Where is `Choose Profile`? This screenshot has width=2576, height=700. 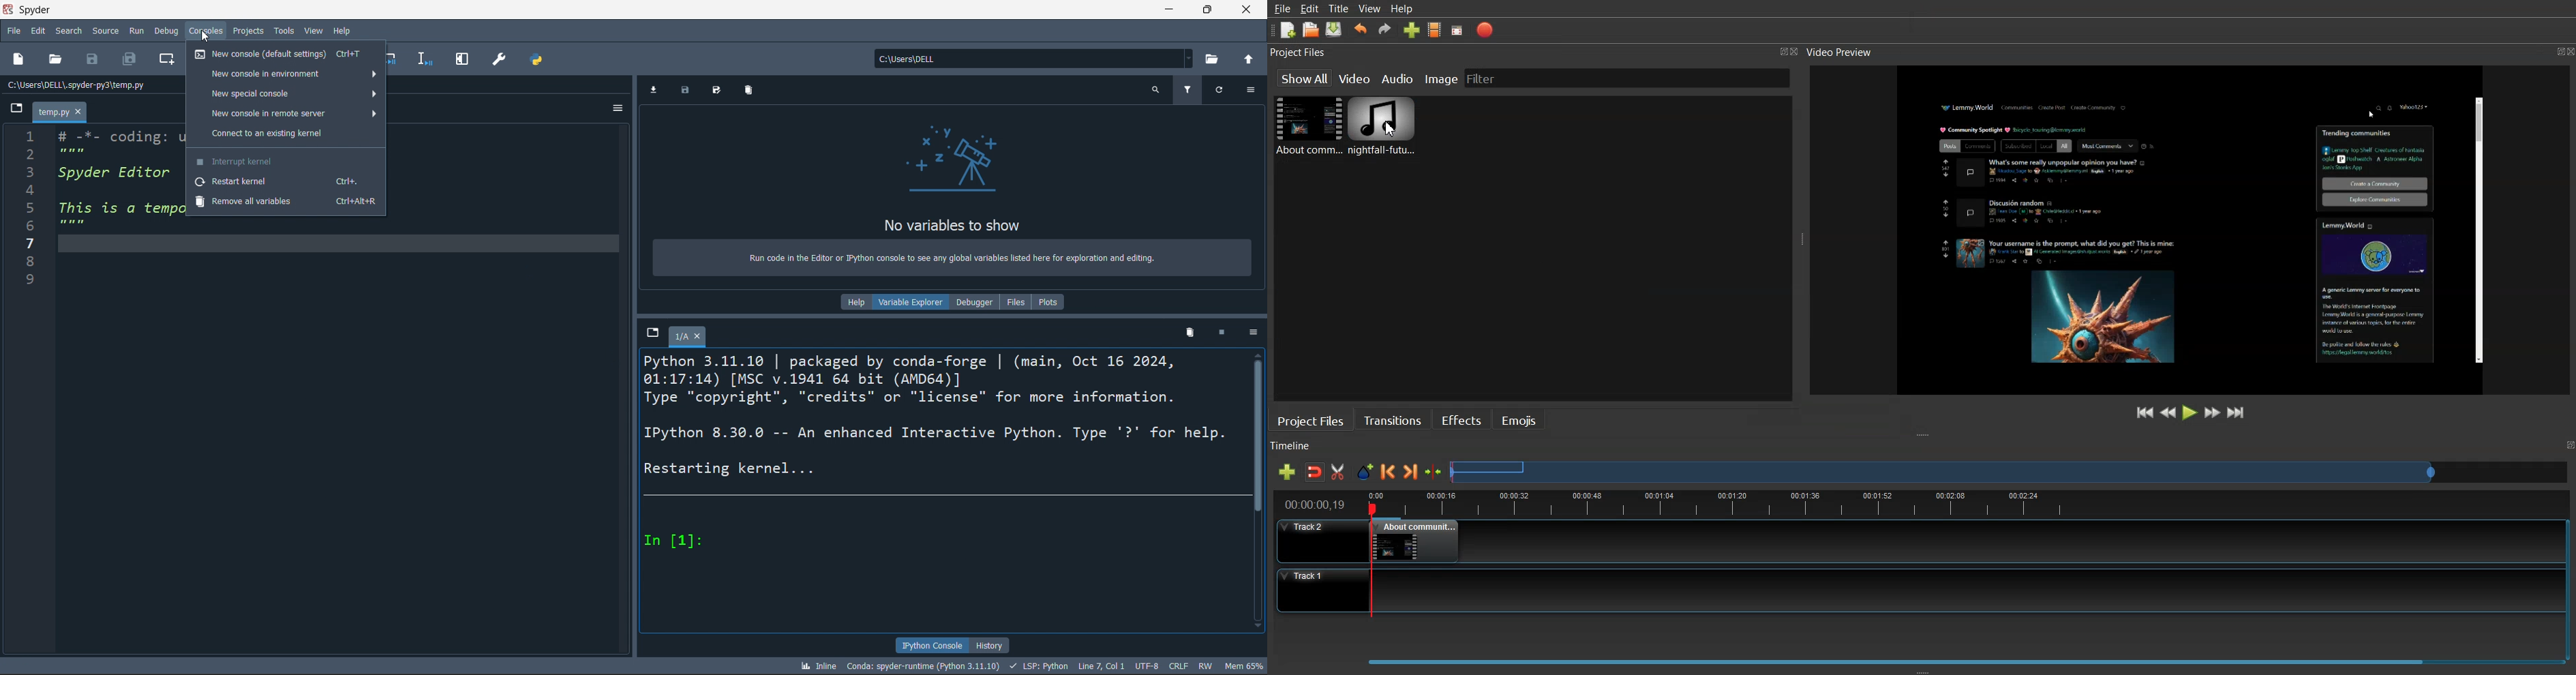
Choose Profile is located at coordinates (1435, 29).